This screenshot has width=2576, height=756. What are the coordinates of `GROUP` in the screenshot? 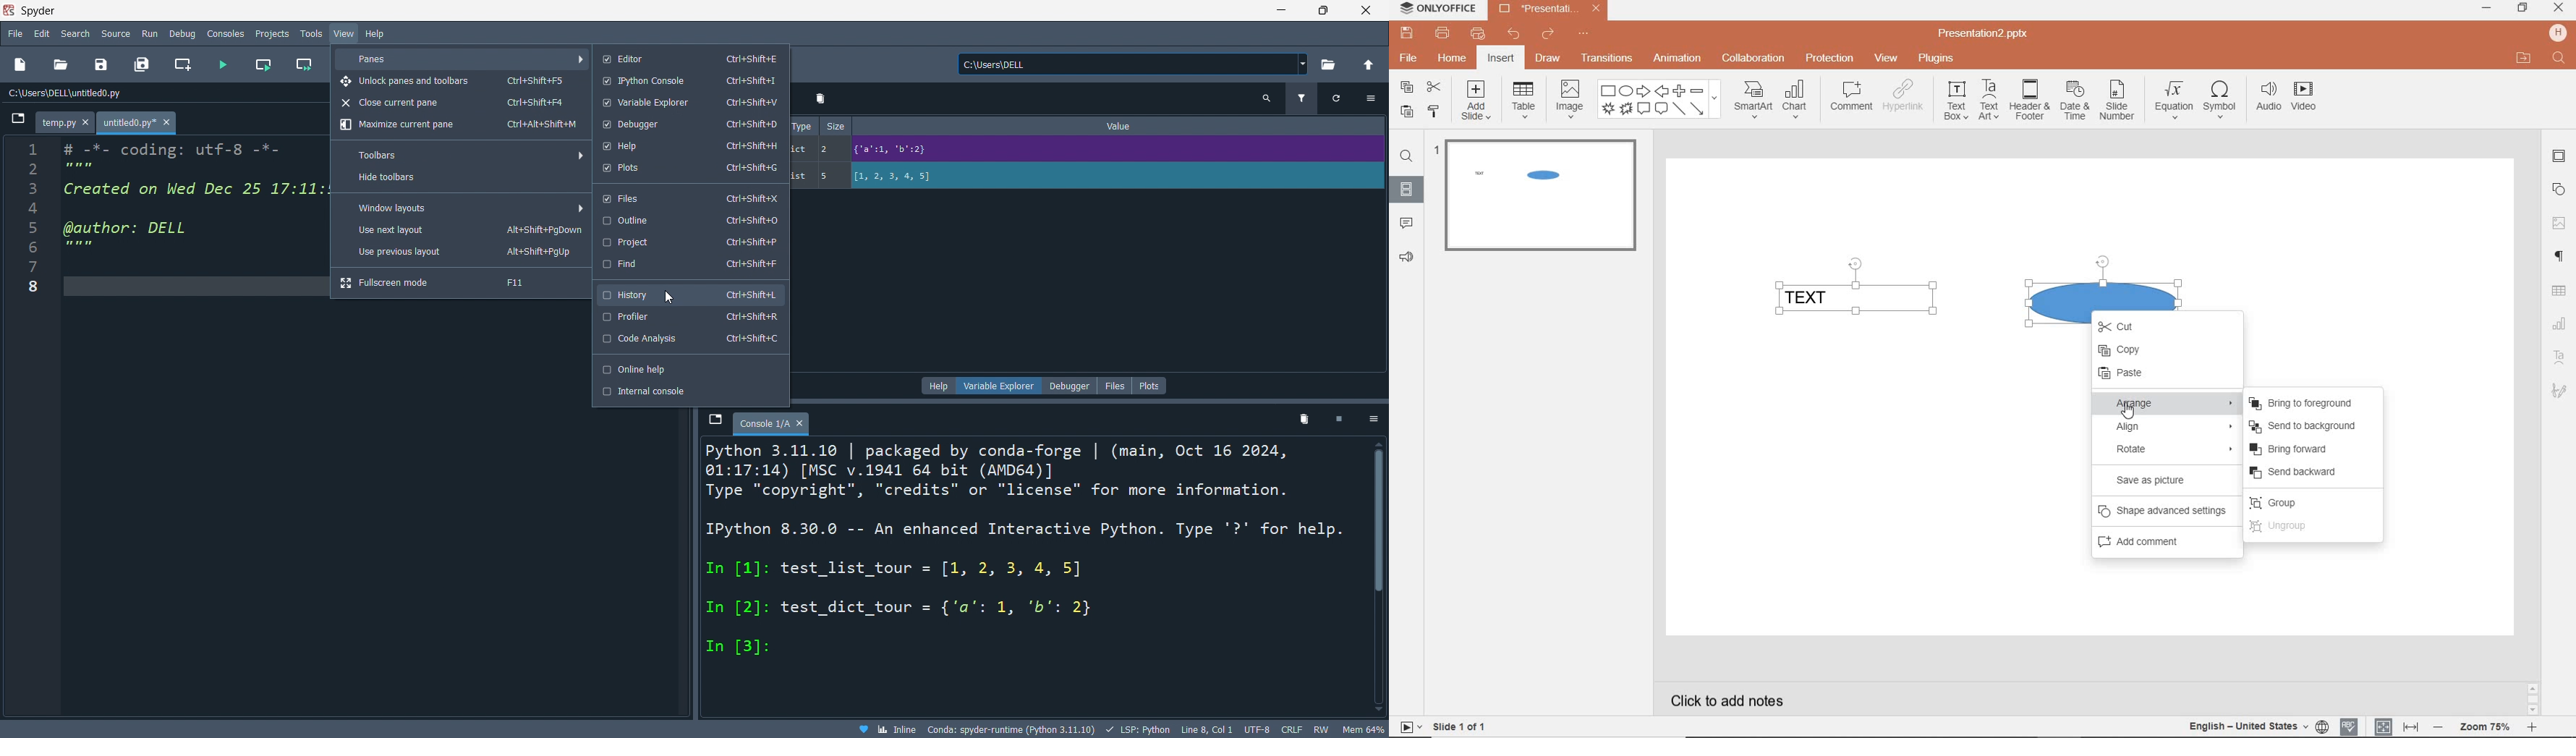 It's located at (2309, 504).